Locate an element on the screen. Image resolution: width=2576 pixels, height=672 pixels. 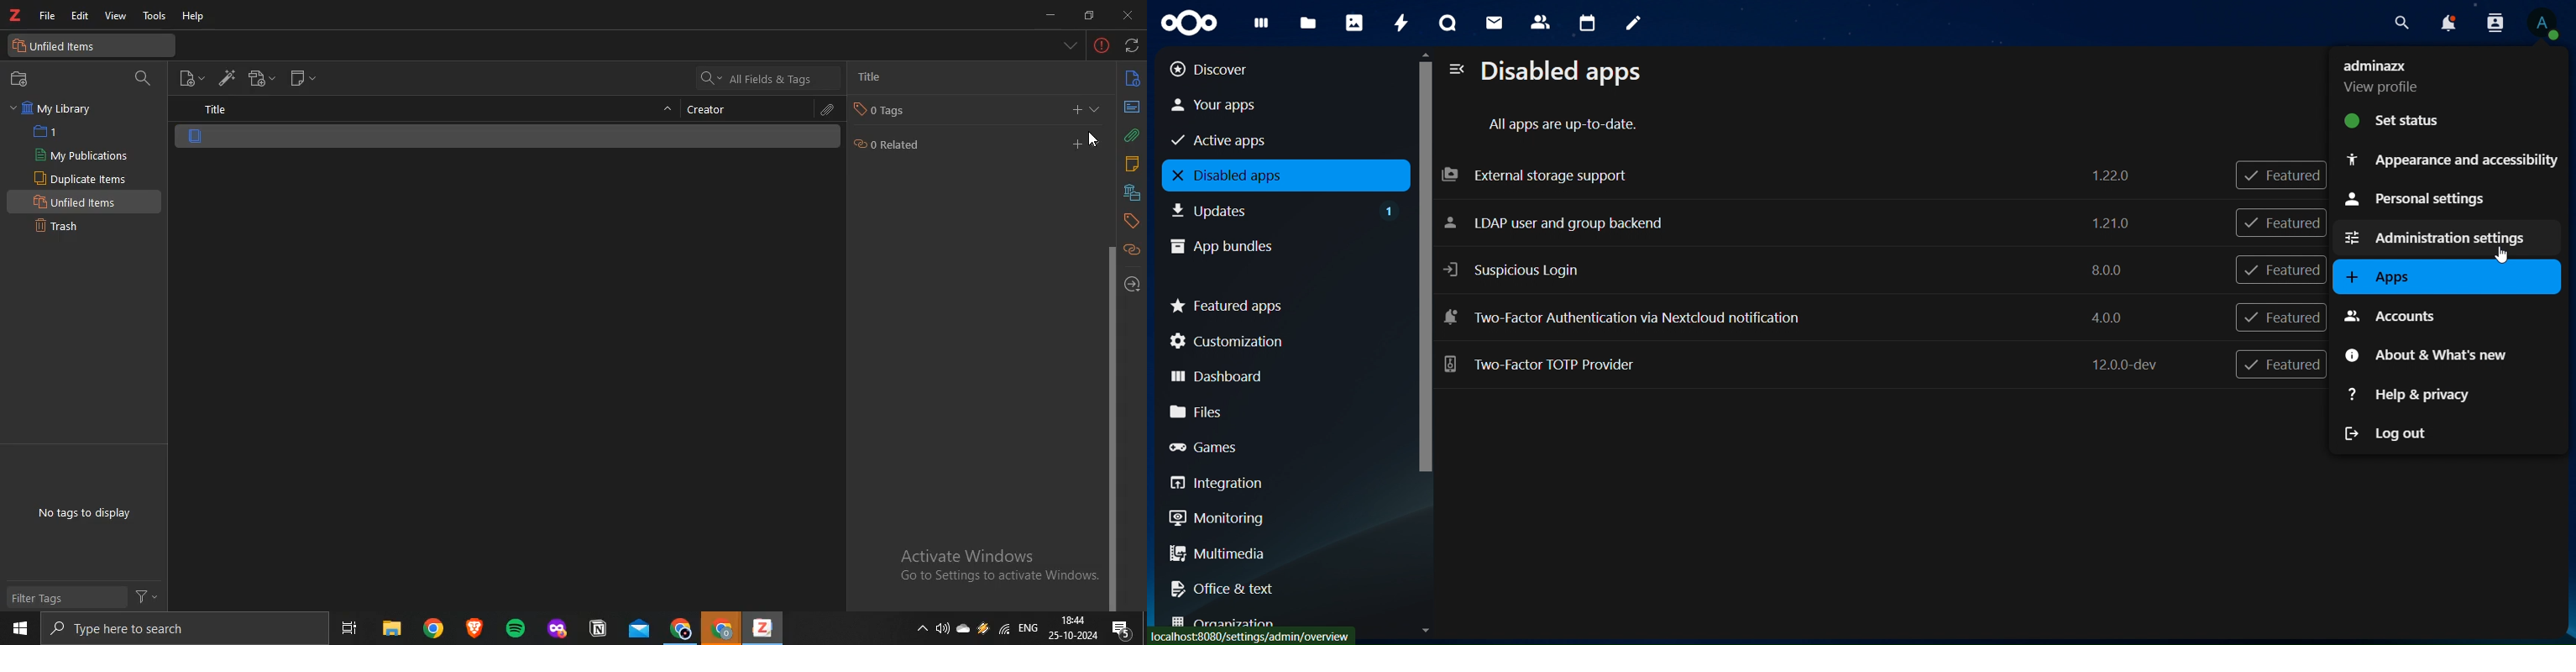
attachments is located at coordinates (824, 109).